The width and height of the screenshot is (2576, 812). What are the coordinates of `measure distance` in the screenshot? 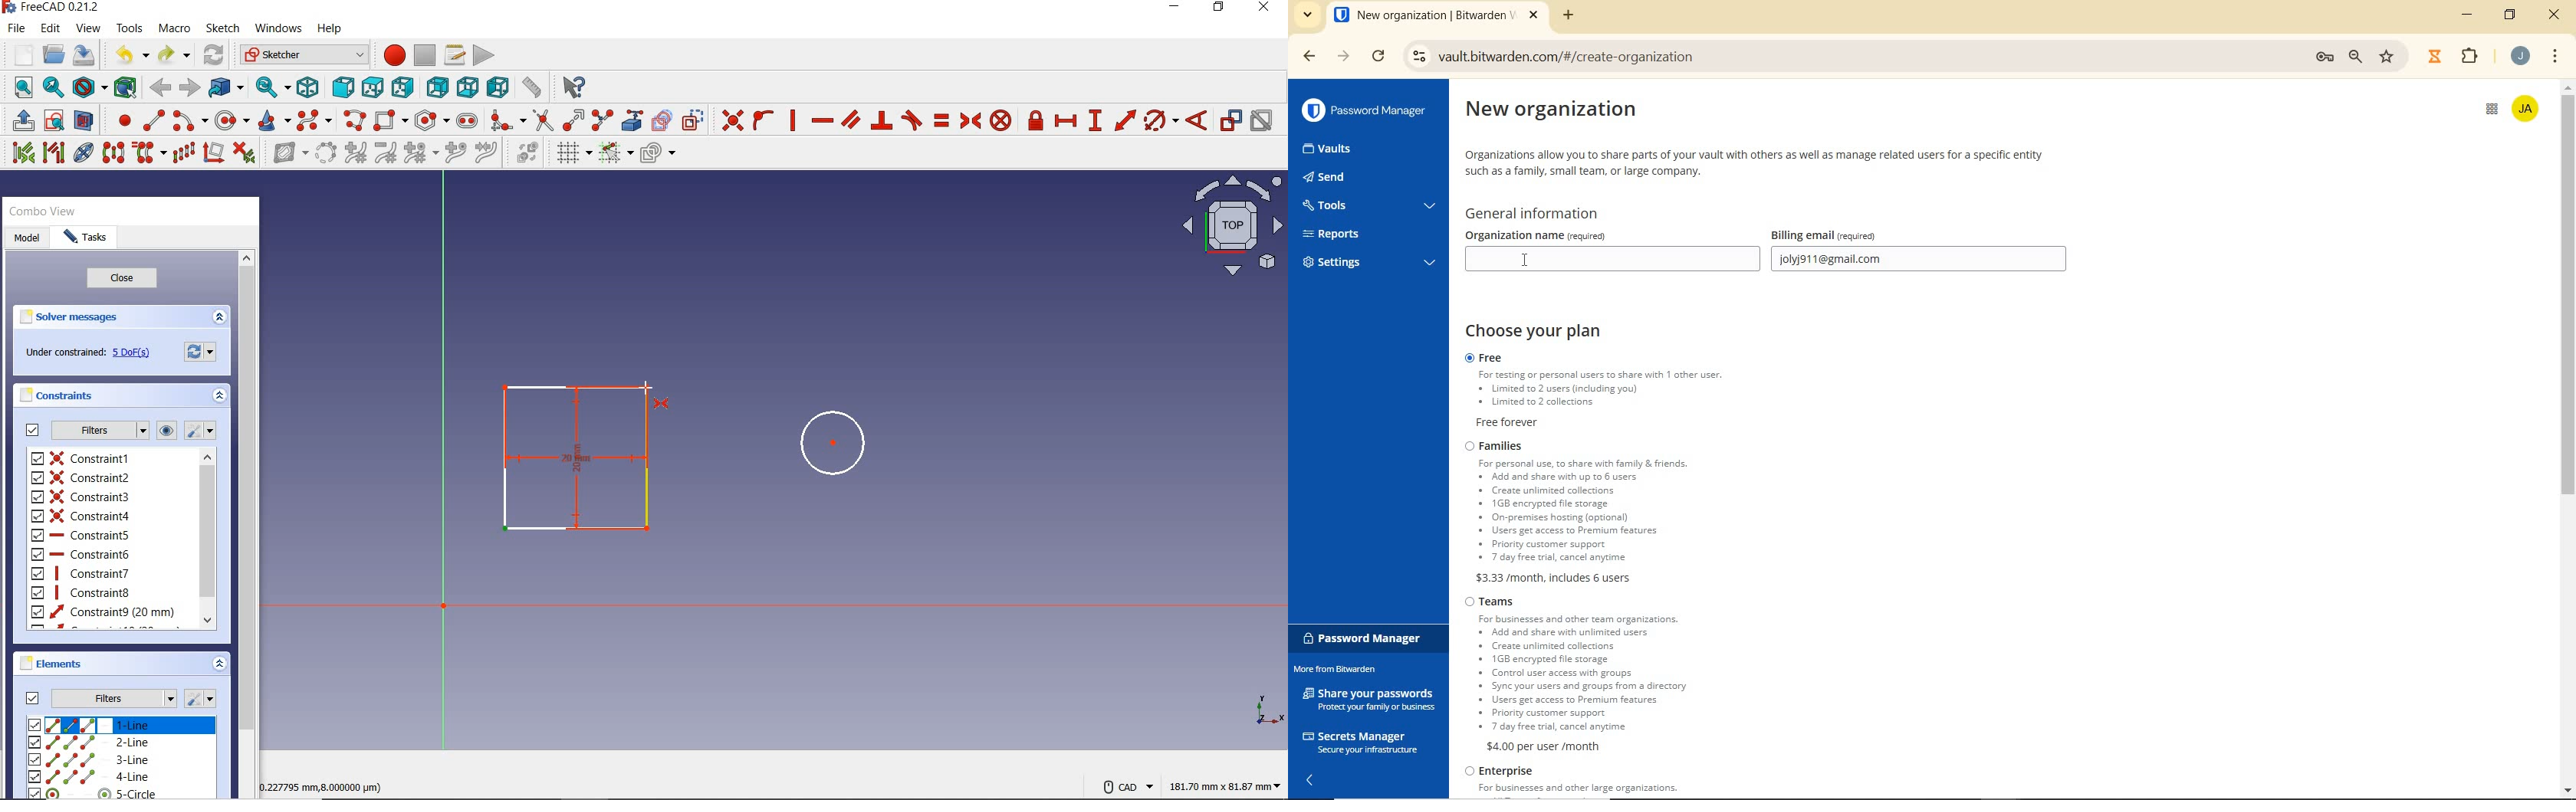 It's located at (533, 87).